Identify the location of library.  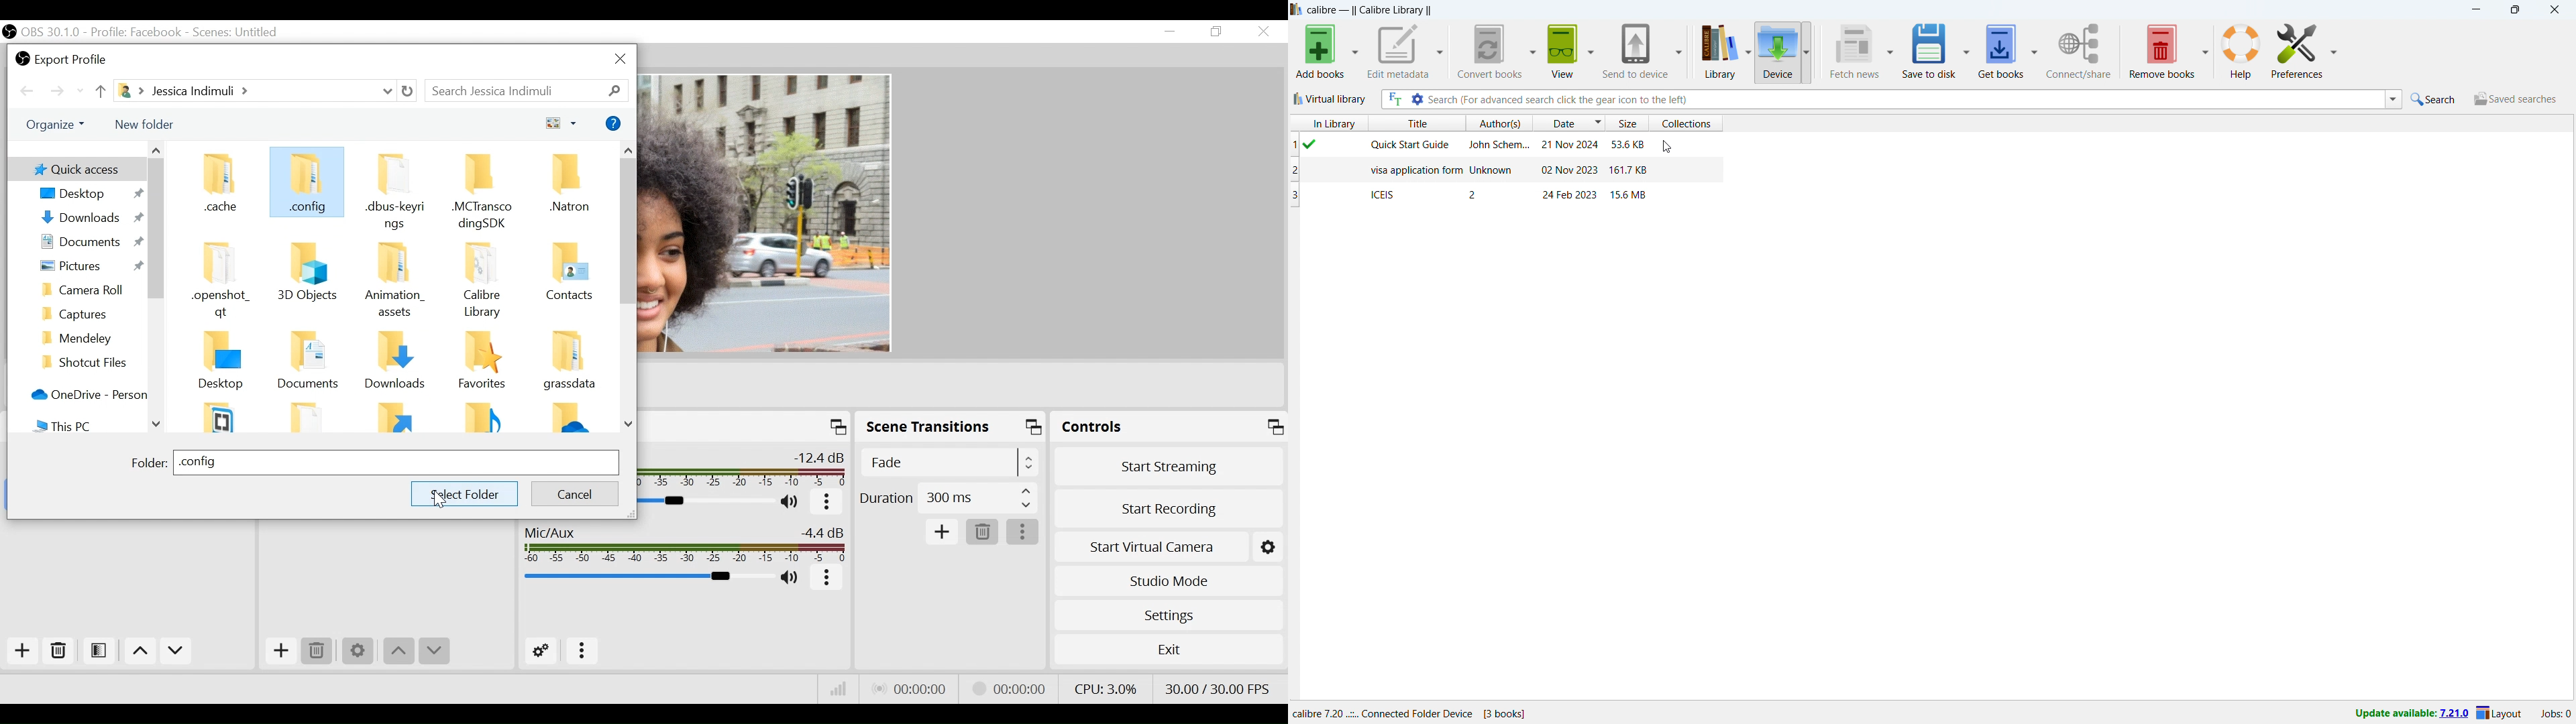
(1715, 53).